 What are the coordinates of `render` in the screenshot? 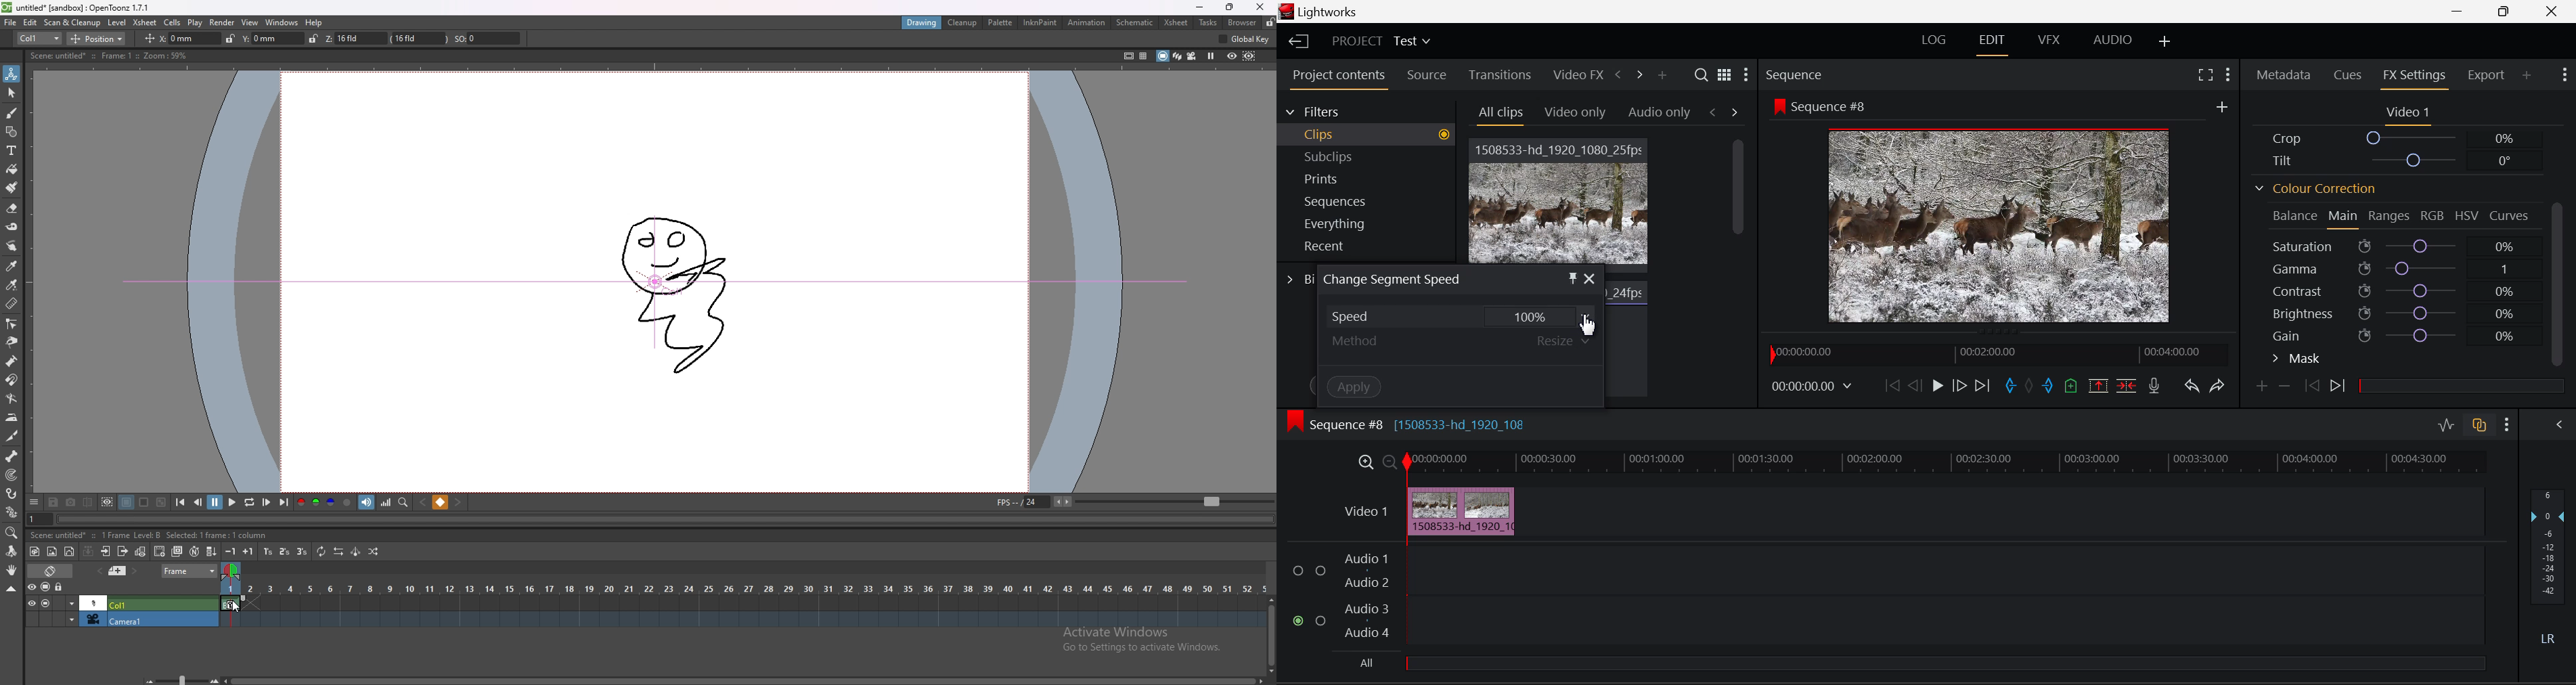 It's located at (223, 22).